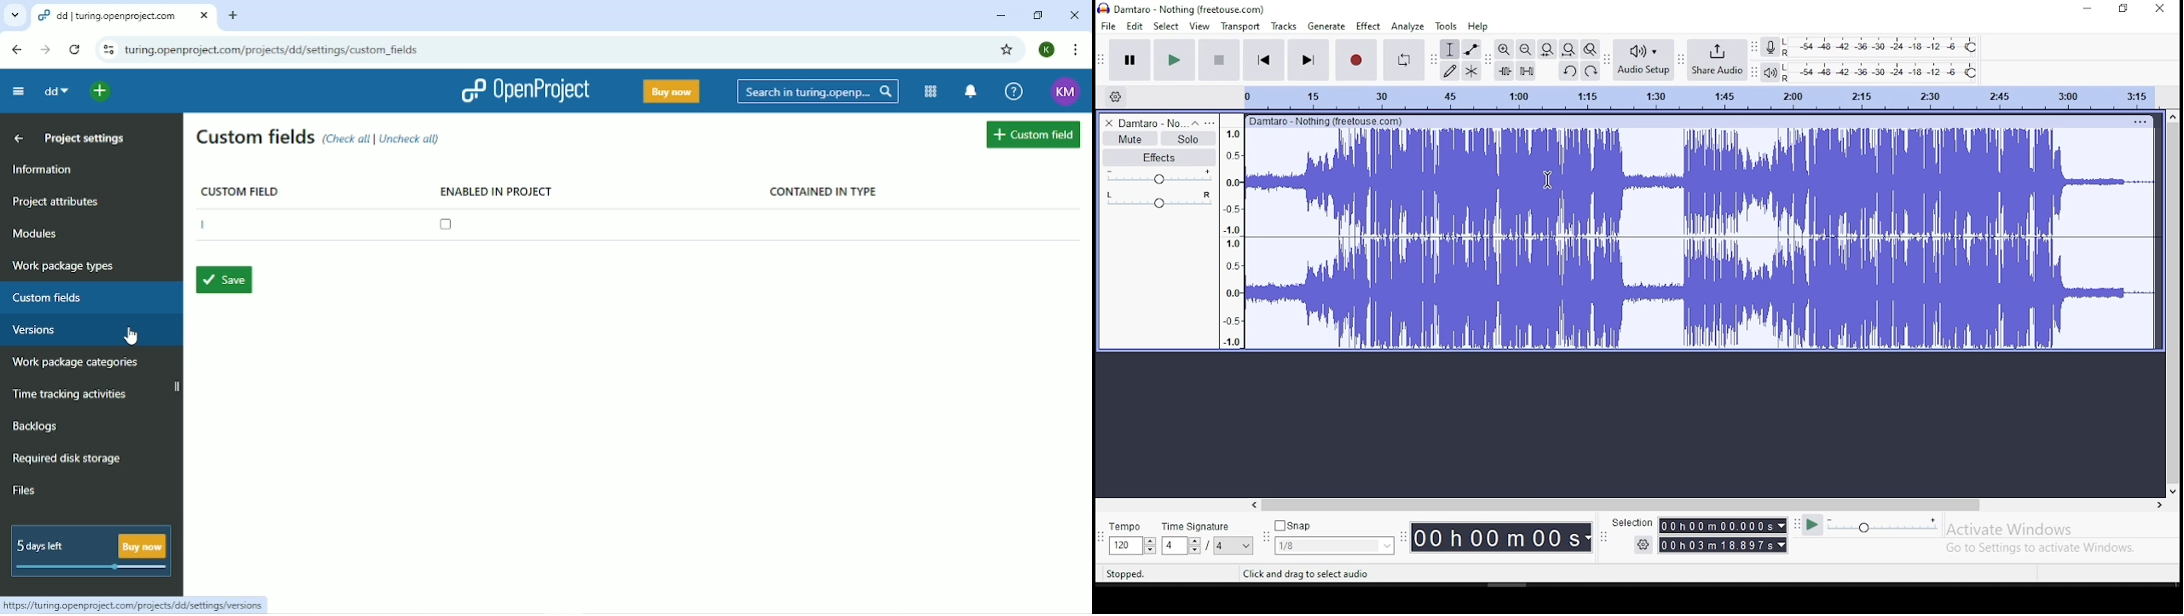 The image size is (2184, 616). Describe the element at coordinates (1007, 49) in the screenshot. I see `Bookmark this tab` at that location.